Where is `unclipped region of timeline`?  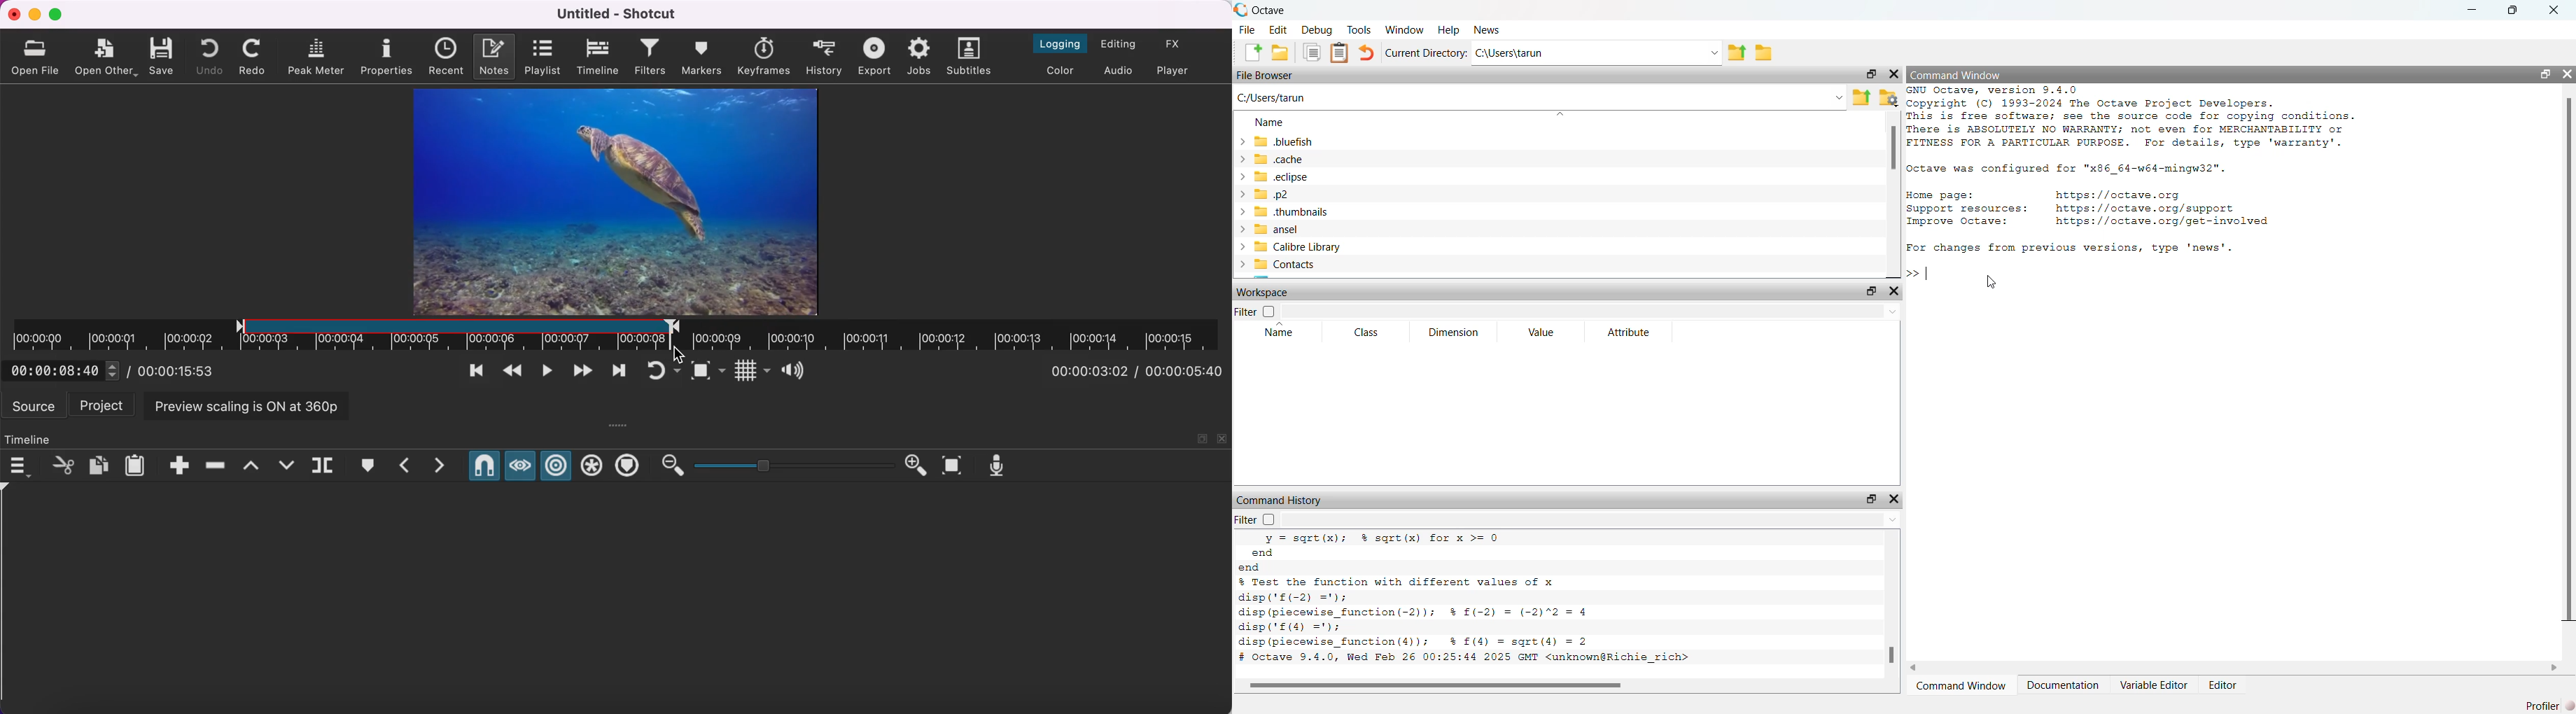
unclipped region of timeline is located at coordinates (119, 334).